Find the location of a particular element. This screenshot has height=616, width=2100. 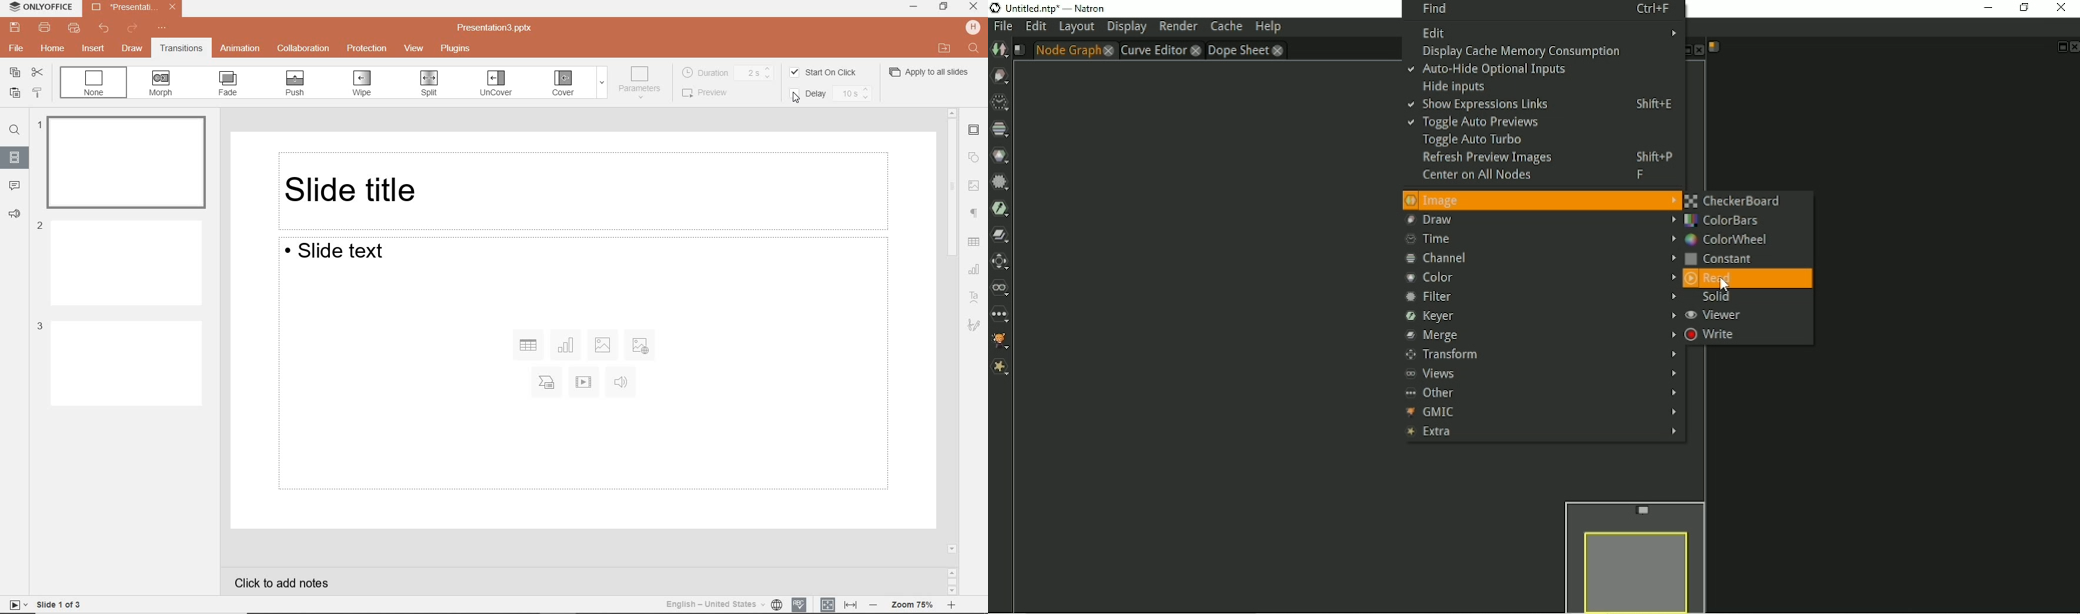

UNCOVER is located at coordinates (495, 85).